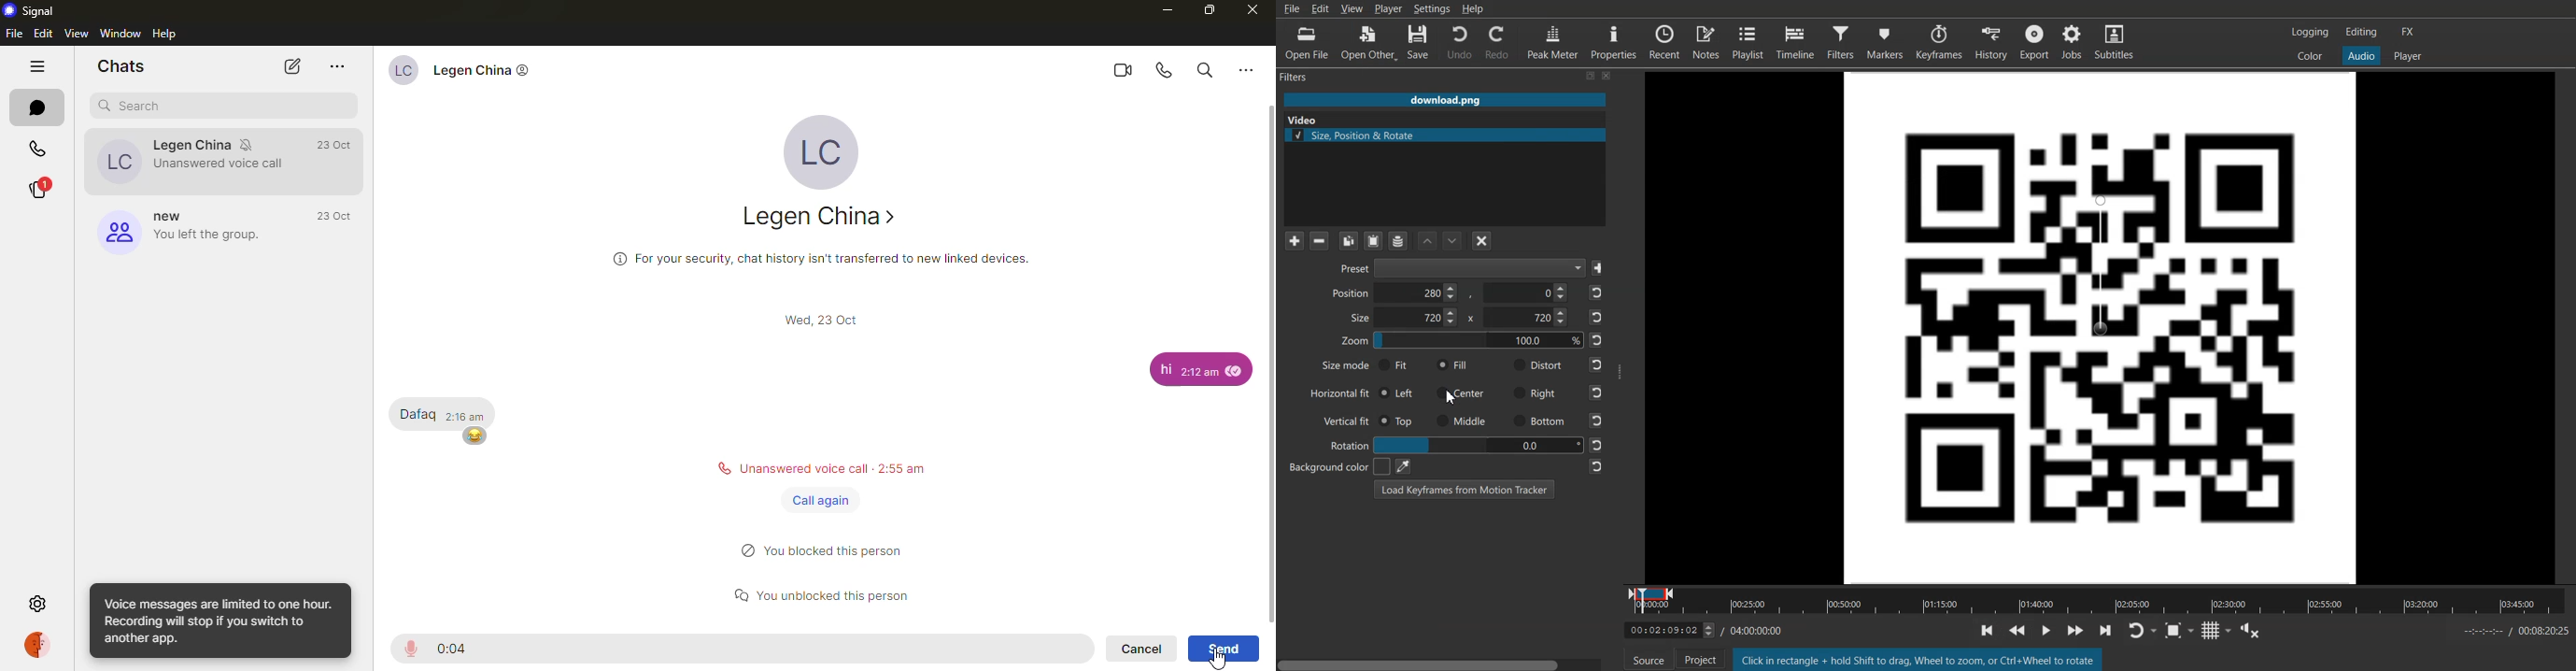 Image resolution: width=2576 pixels, height=672 pixels. Describe the element at coordinates (1304, 42) in the screenshot. I see `Open File` at that location.